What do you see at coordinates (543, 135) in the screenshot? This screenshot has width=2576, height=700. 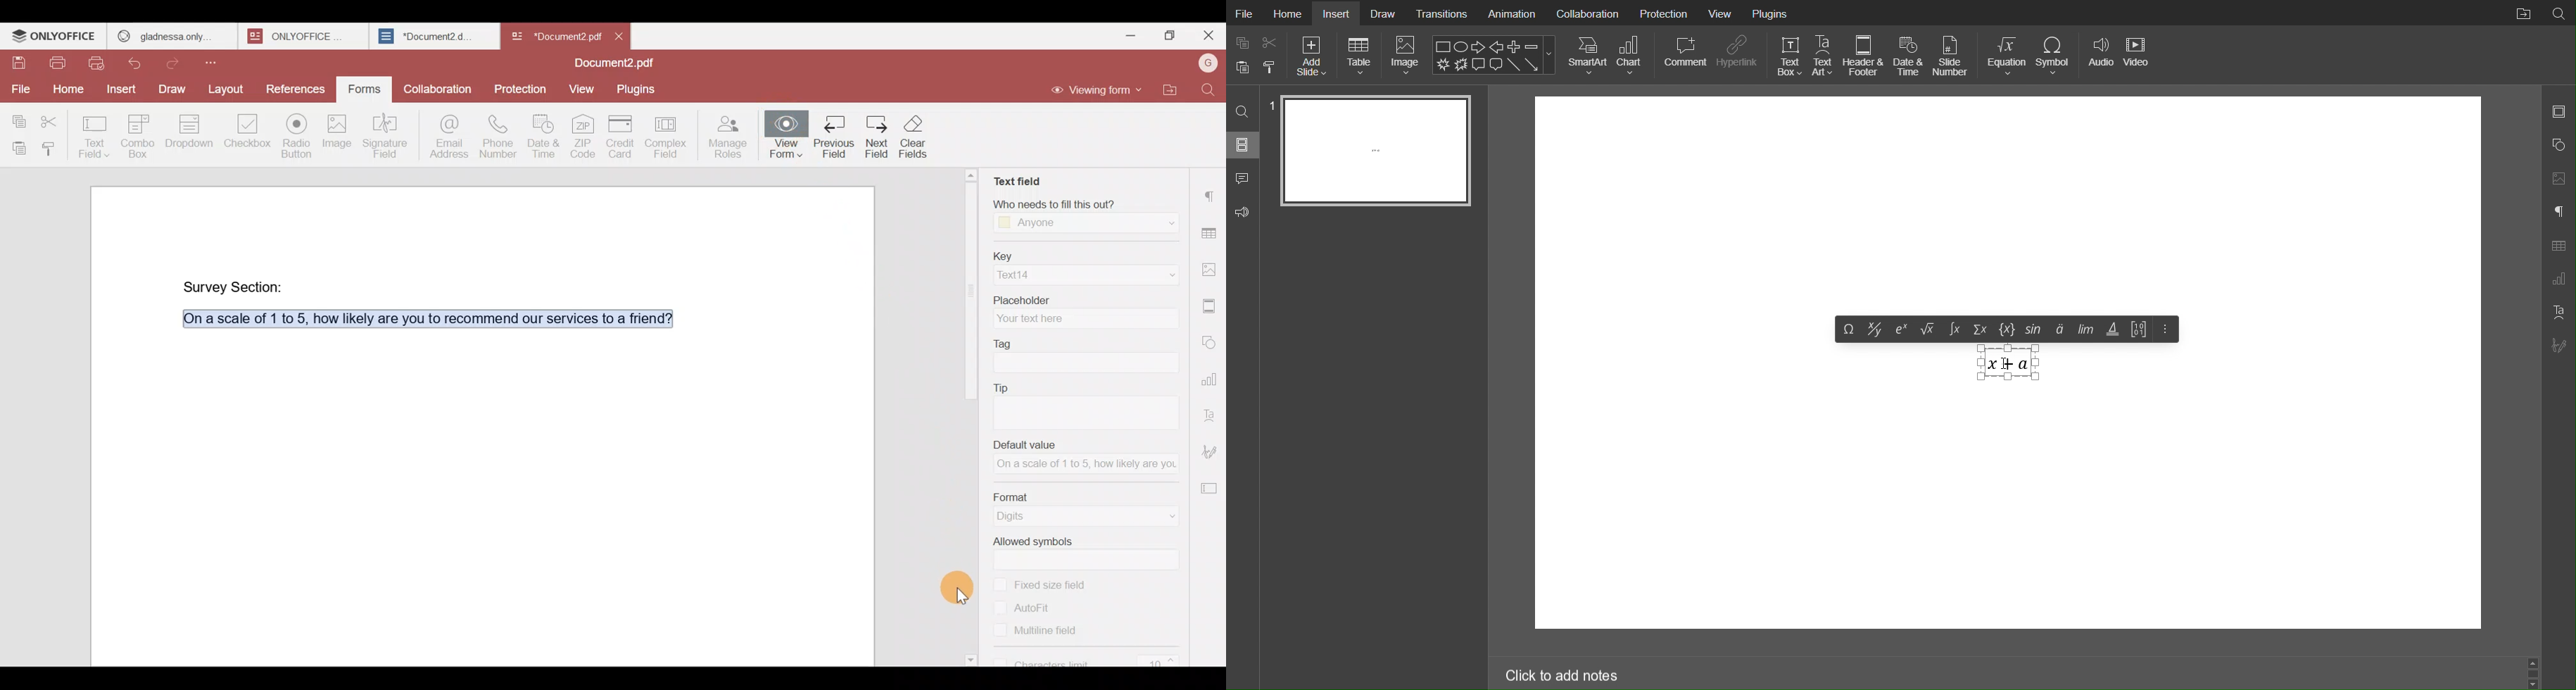 I see `Date & time` at bounding box center [543, 135].